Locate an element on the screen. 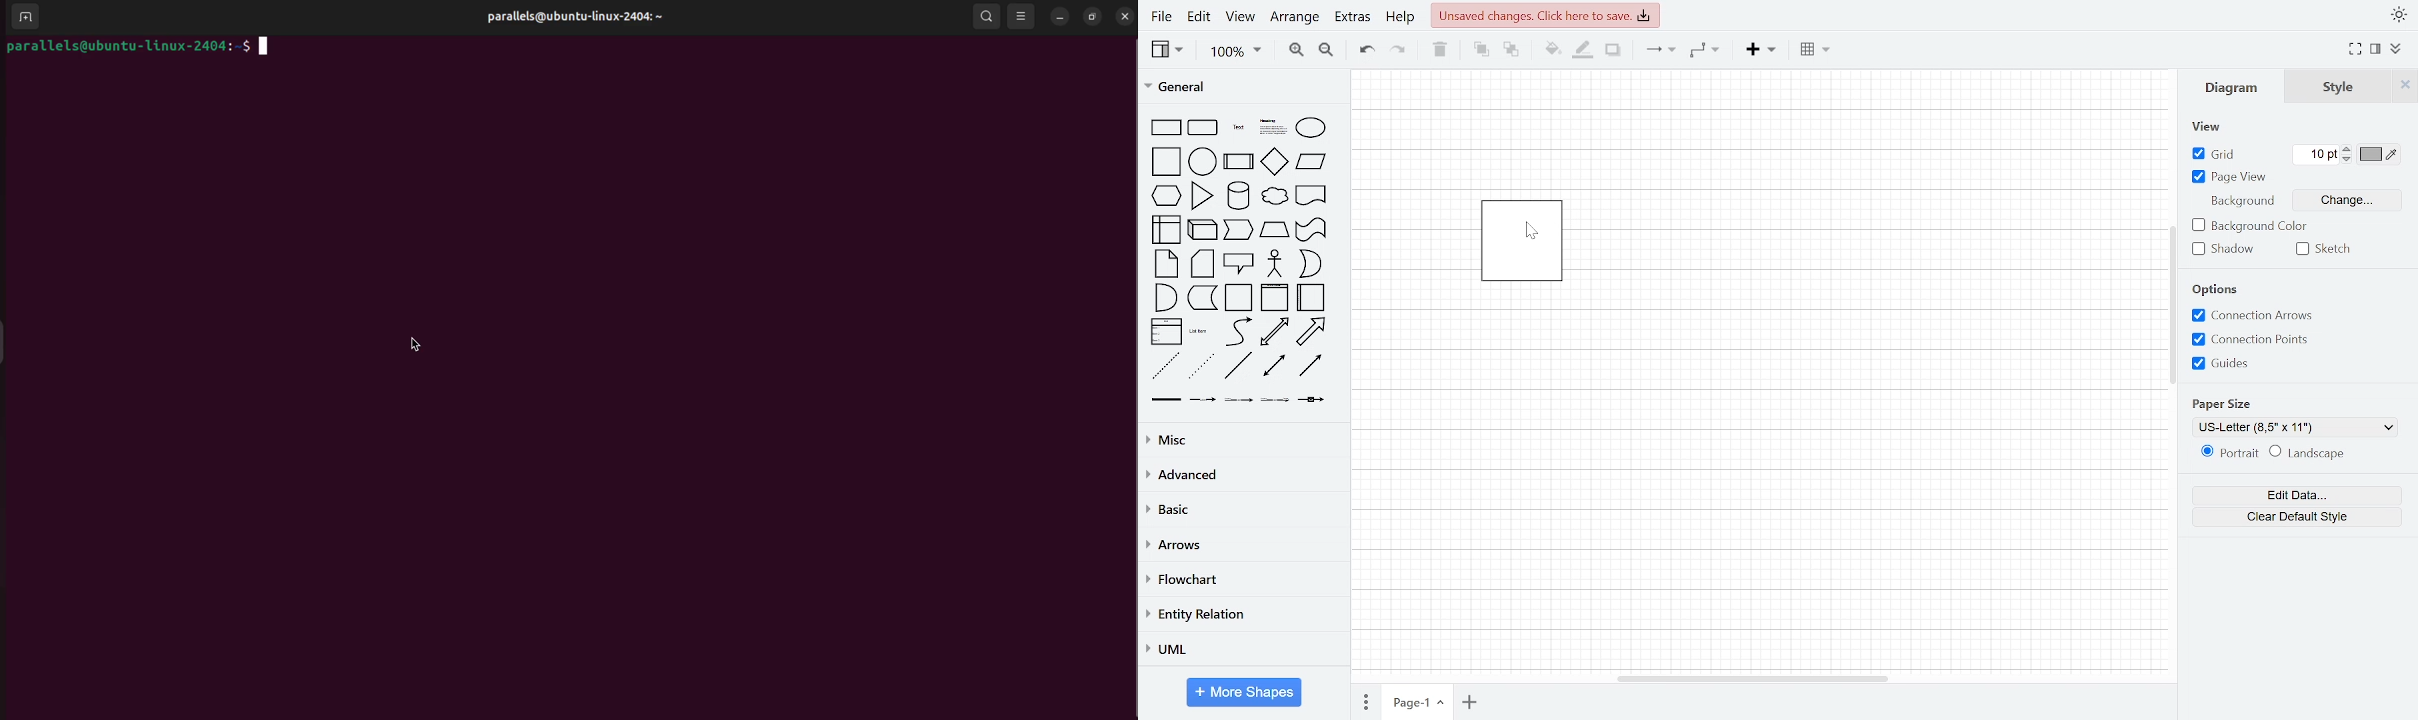 The height and width of the screenshot is (728, 2436). add page is located at coordinates (1468, 702).